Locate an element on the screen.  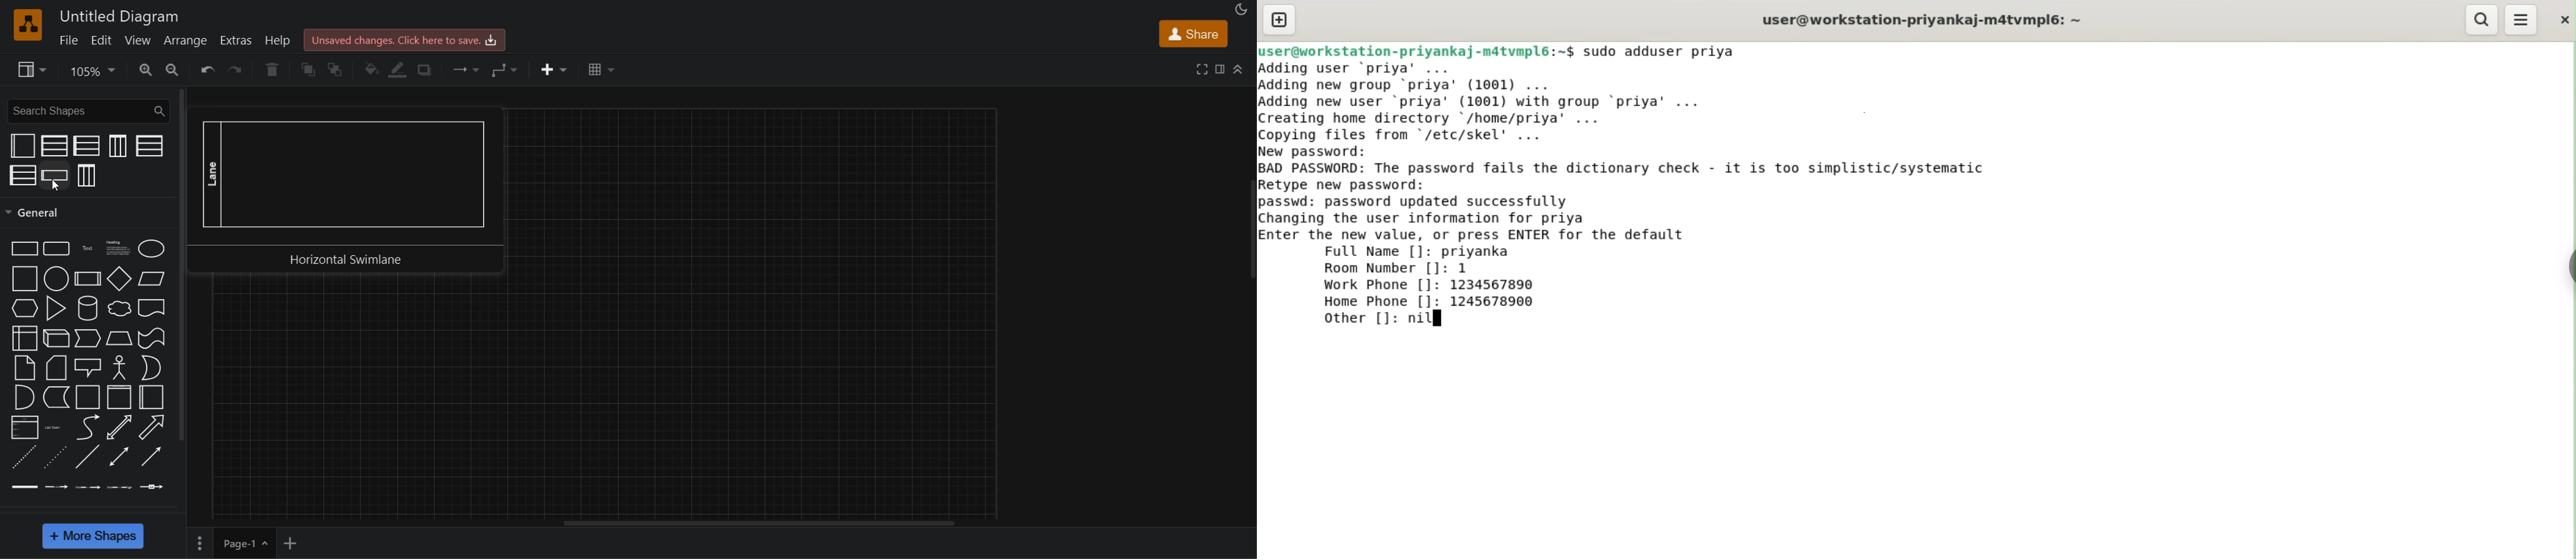
connection is located at coordinates (468, 69).